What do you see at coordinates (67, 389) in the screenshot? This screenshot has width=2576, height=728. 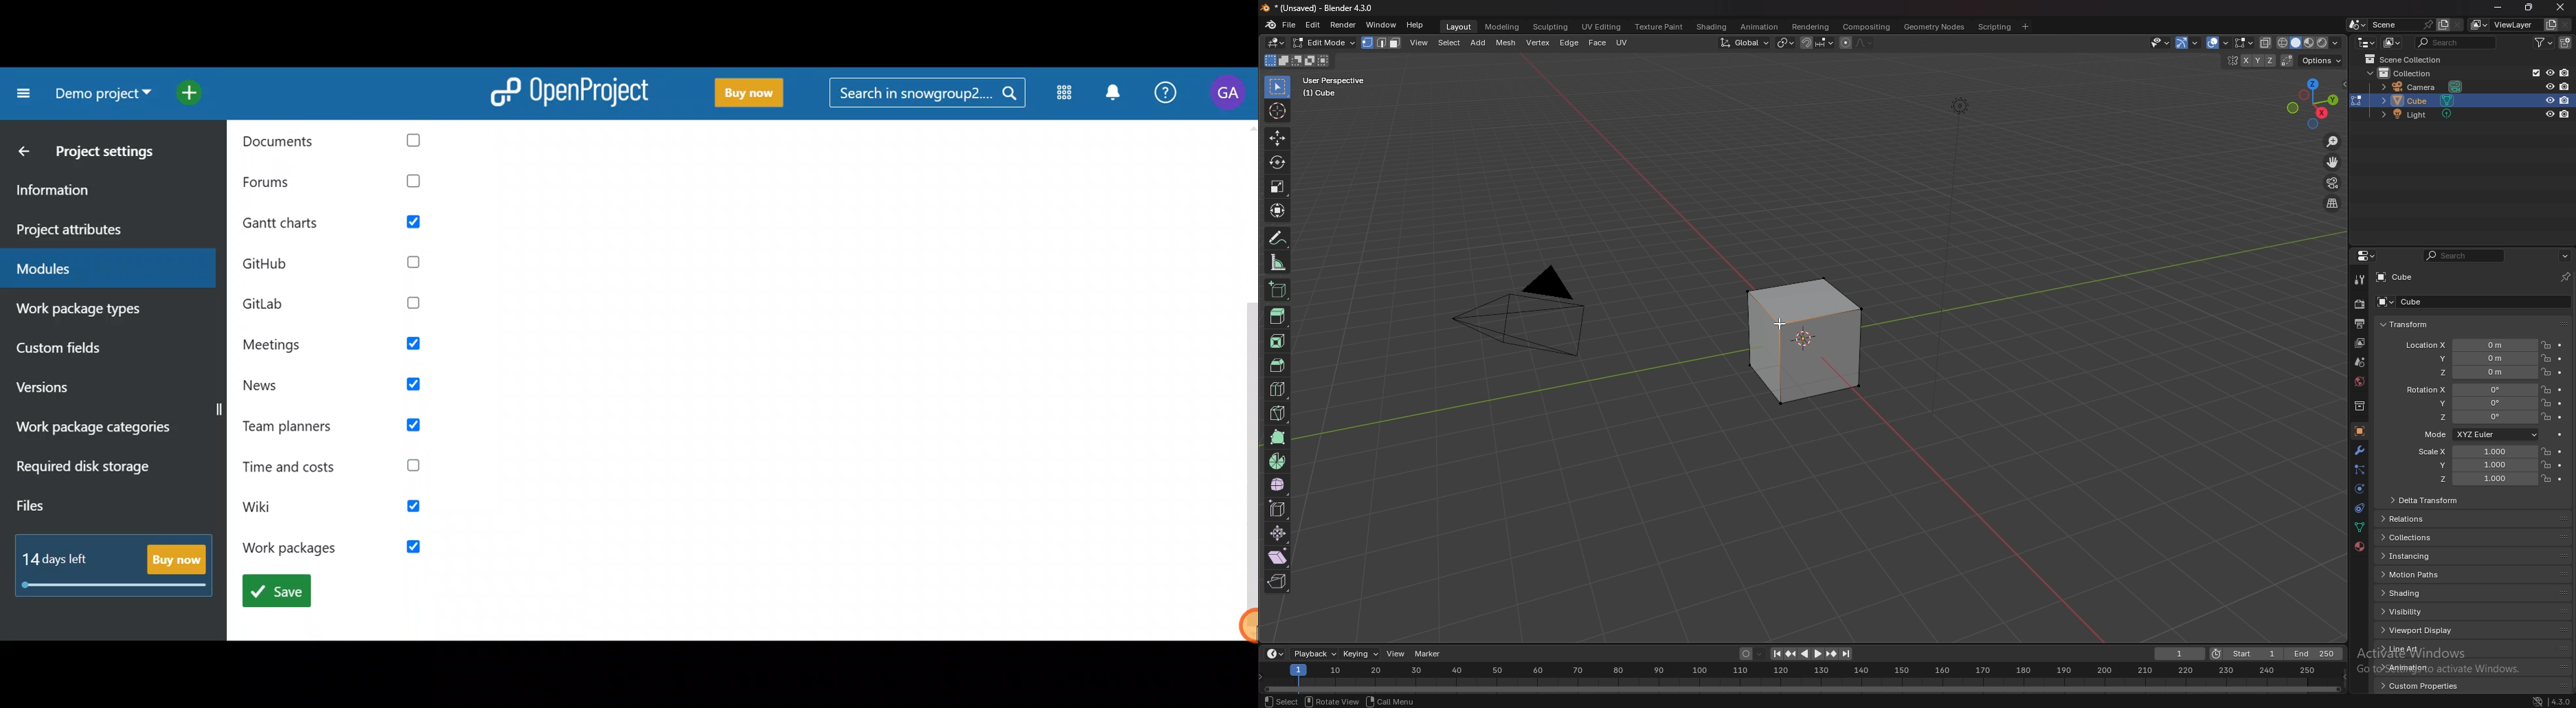 I see `Versions` at bounding box center [67, 389].